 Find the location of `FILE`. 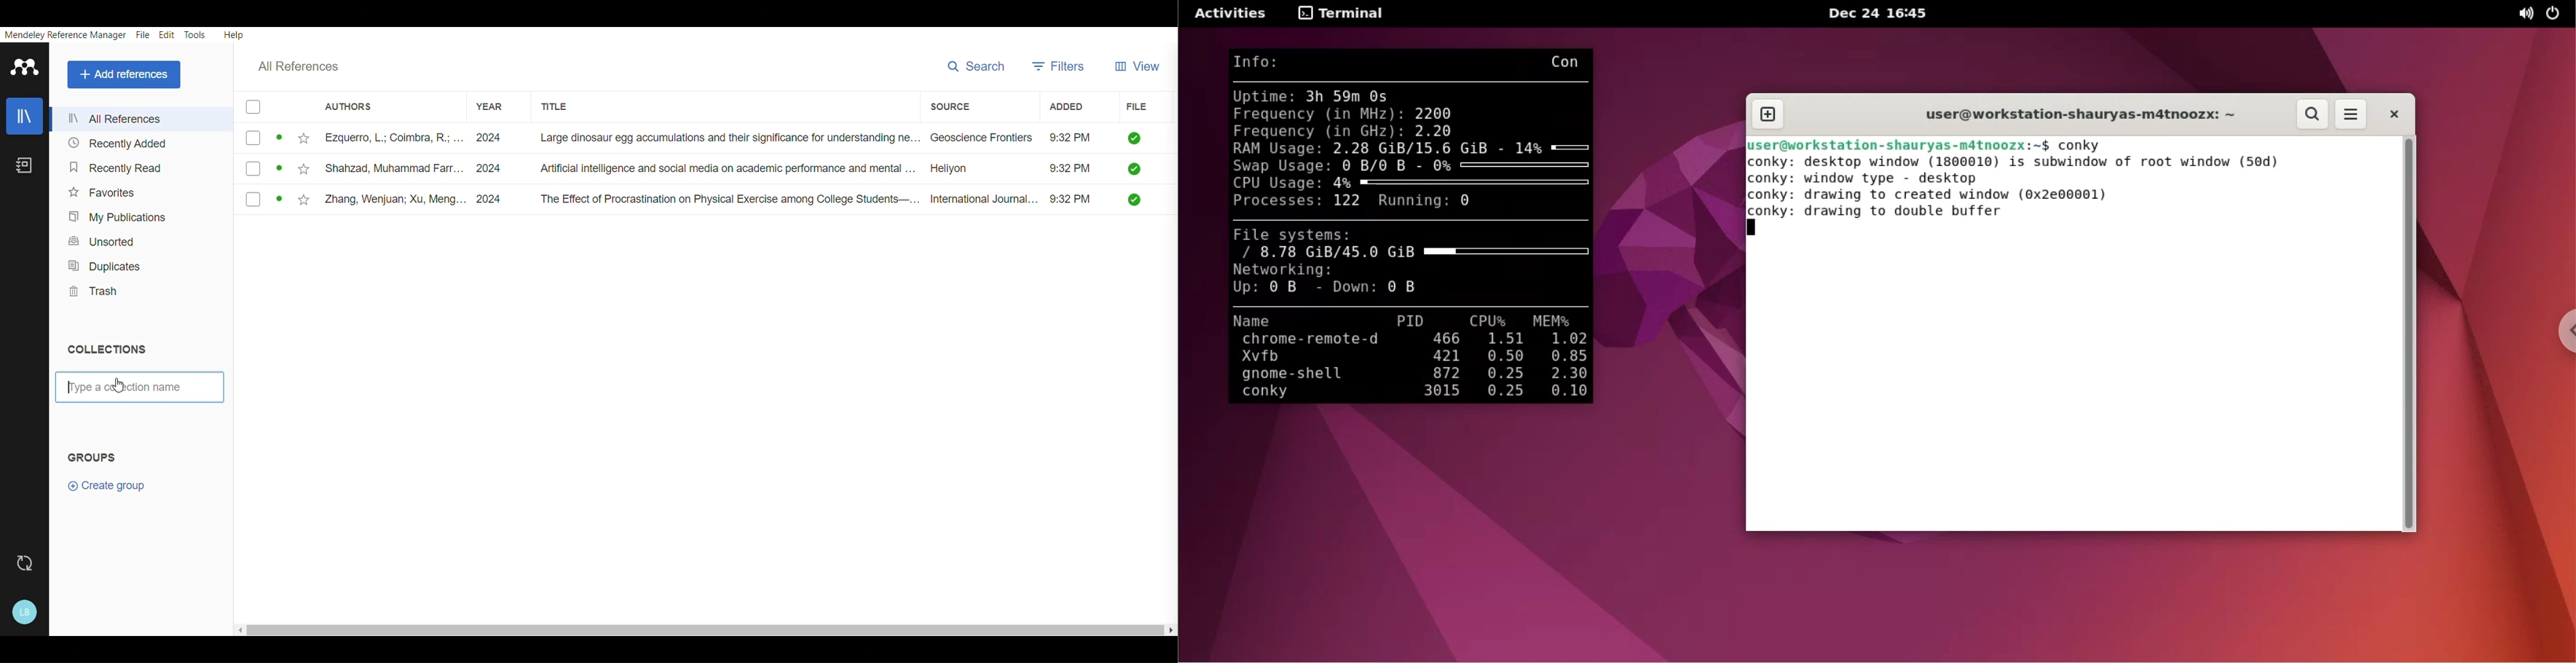

FILE is located at coordinates (1136, 107).